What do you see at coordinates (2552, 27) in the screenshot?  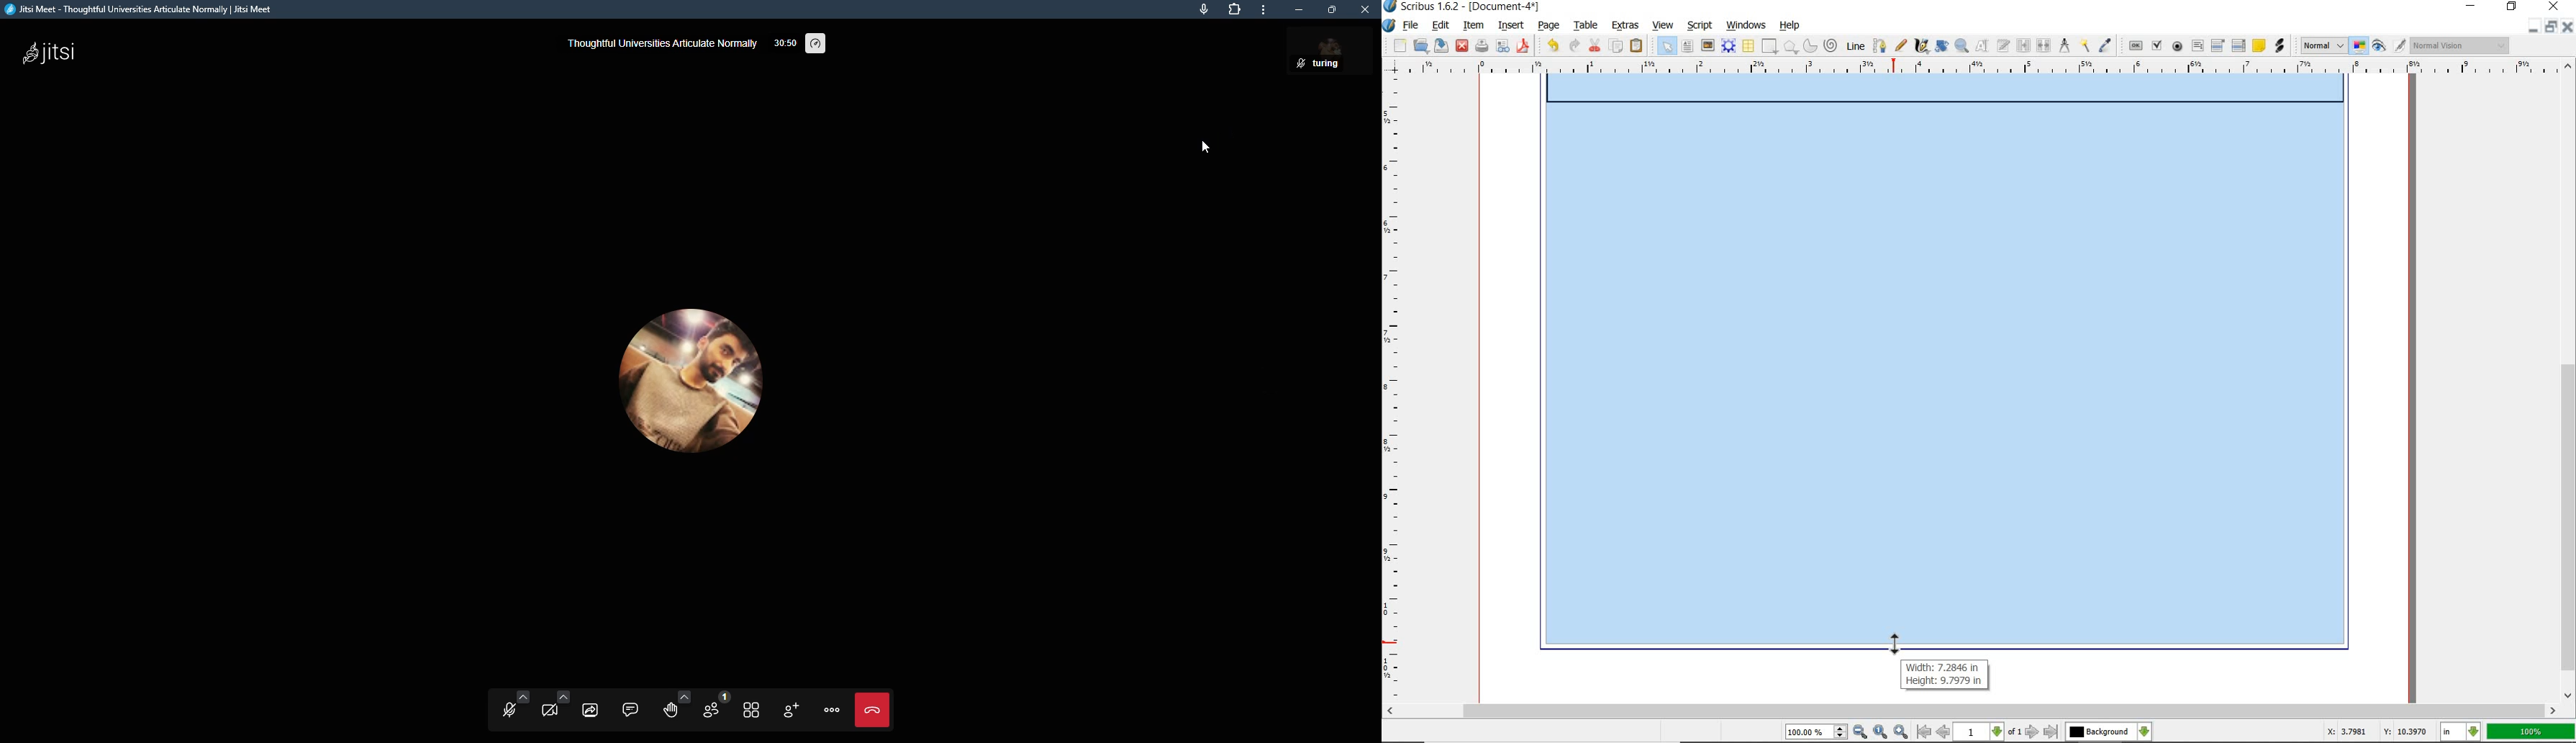 I see `restore` at bounding box center [2552, 27].